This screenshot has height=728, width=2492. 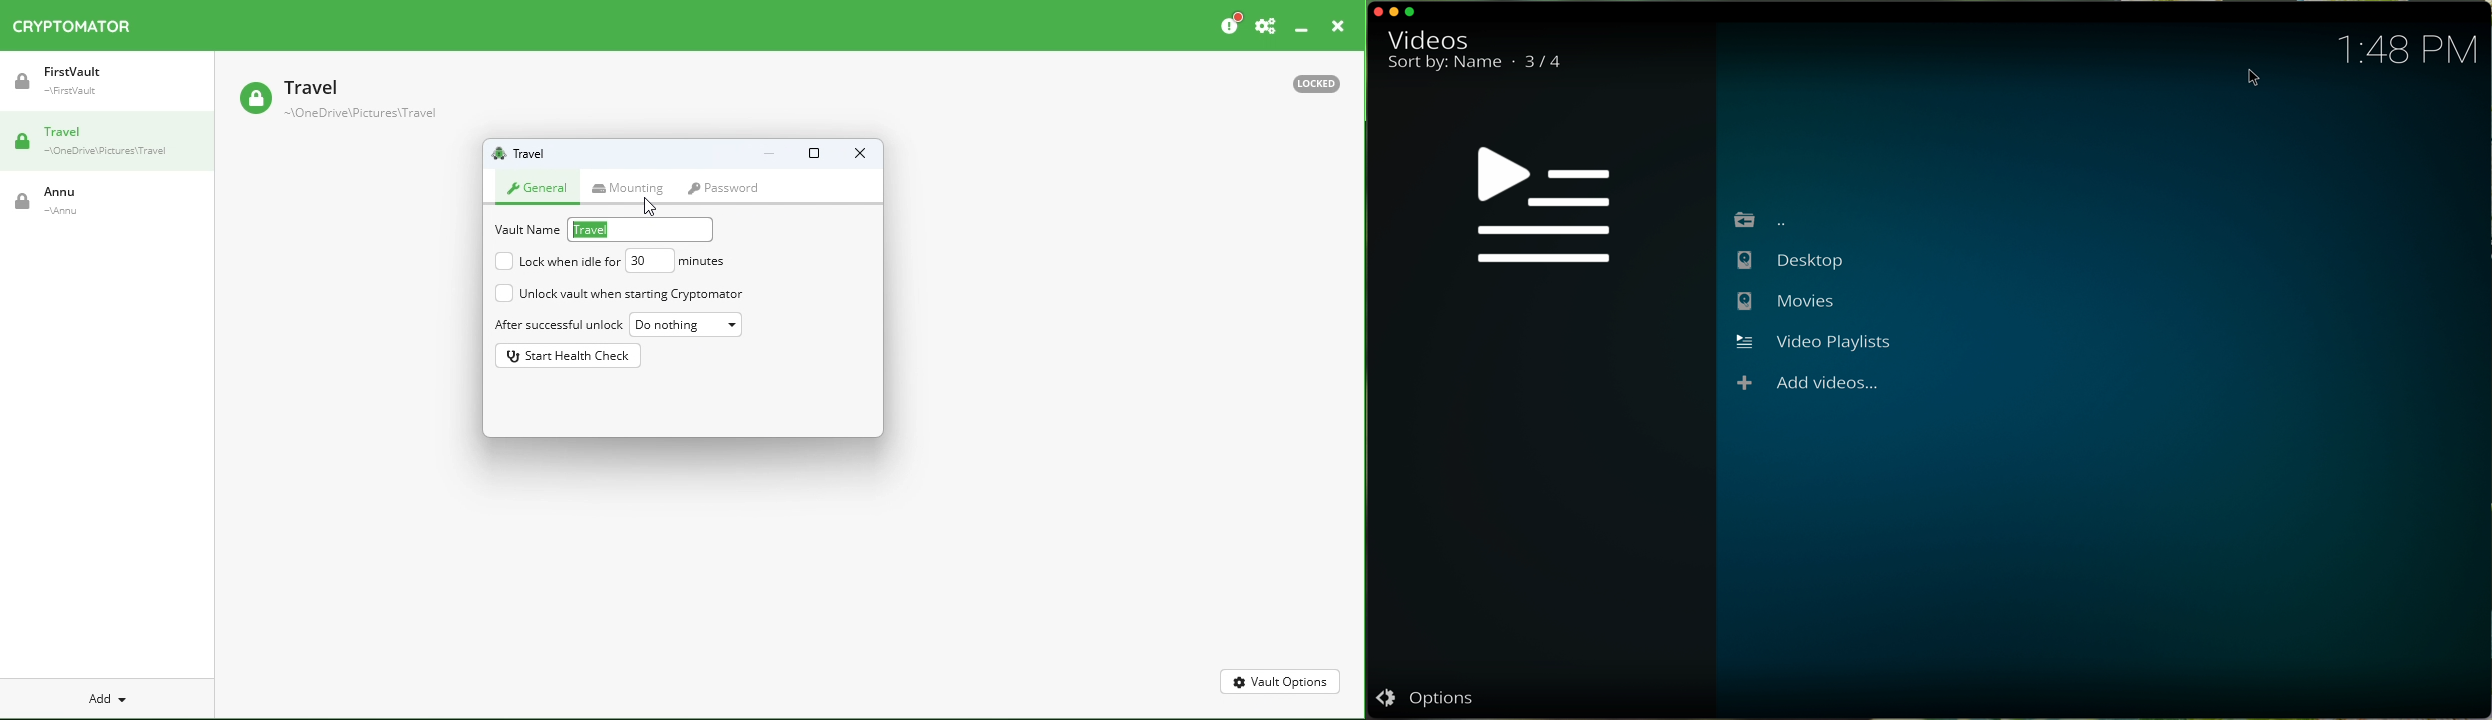 What do you see at coordinates (1376, 11) in the screenshot?
I see `close` at bounding box center [1376, 11].